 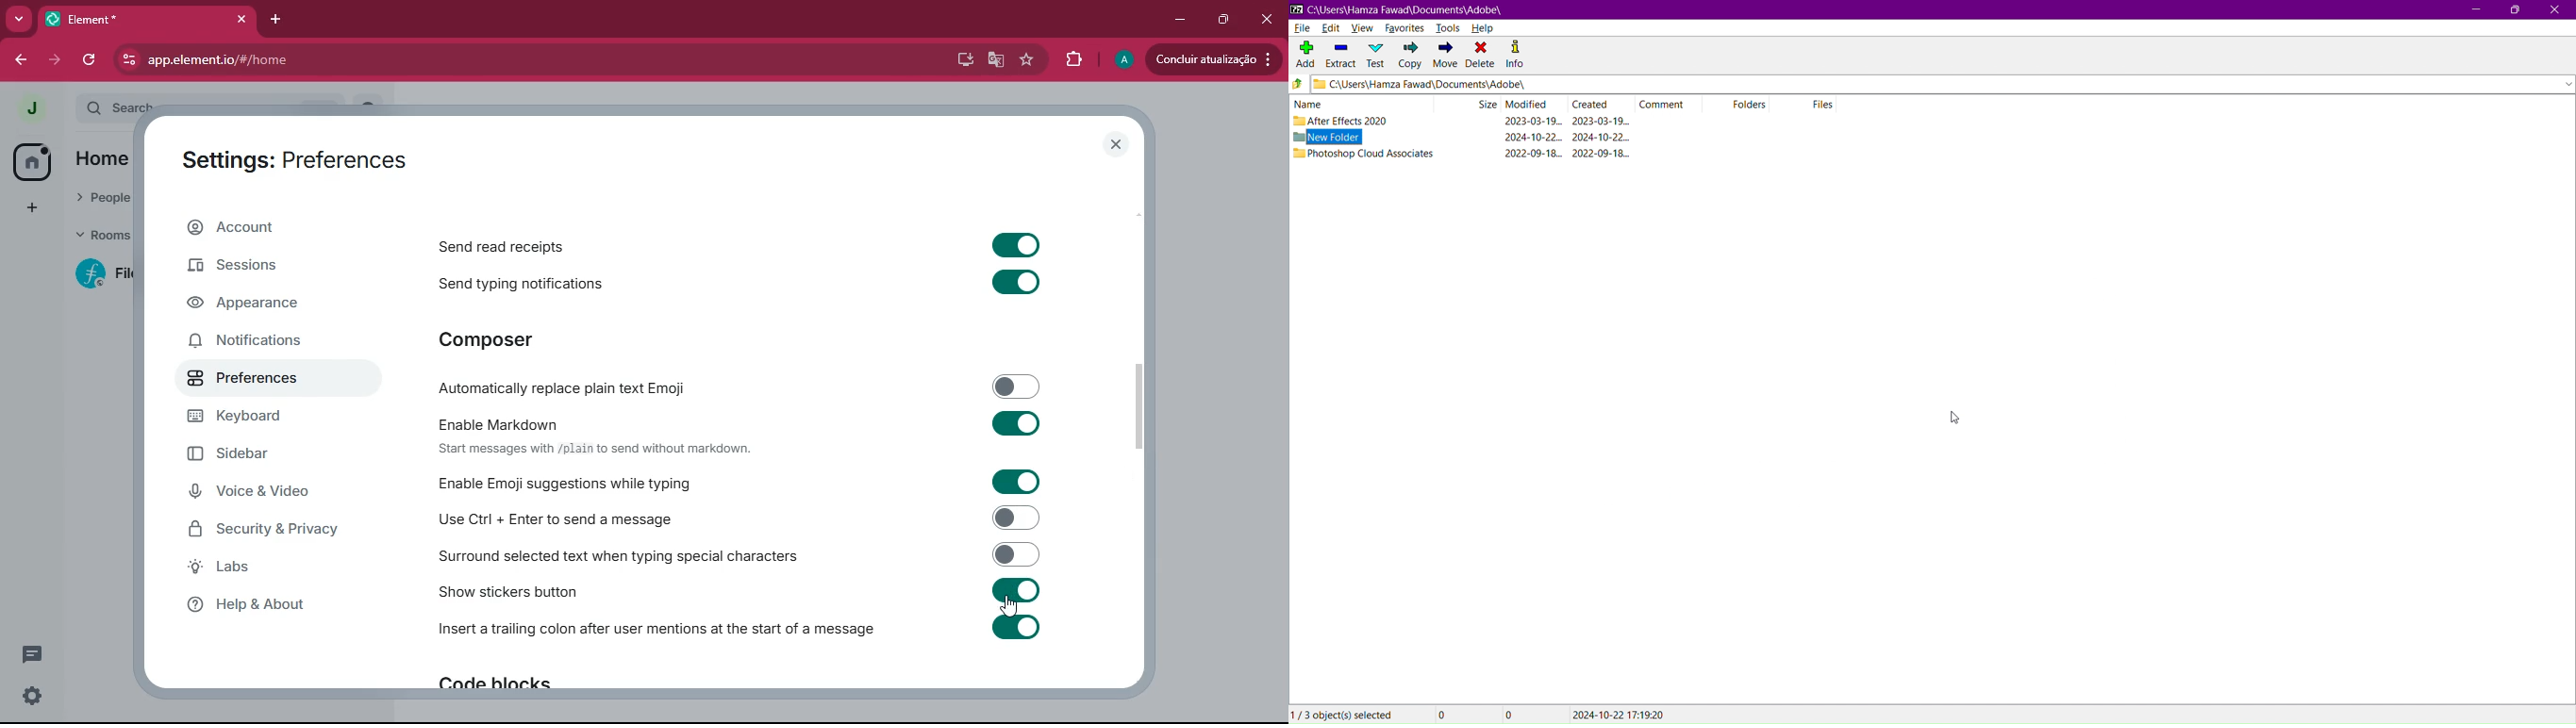 What do you see at coordinates (494, 687) in the screenshot?
I see `Code blocks` at bounding box center [494, 687].